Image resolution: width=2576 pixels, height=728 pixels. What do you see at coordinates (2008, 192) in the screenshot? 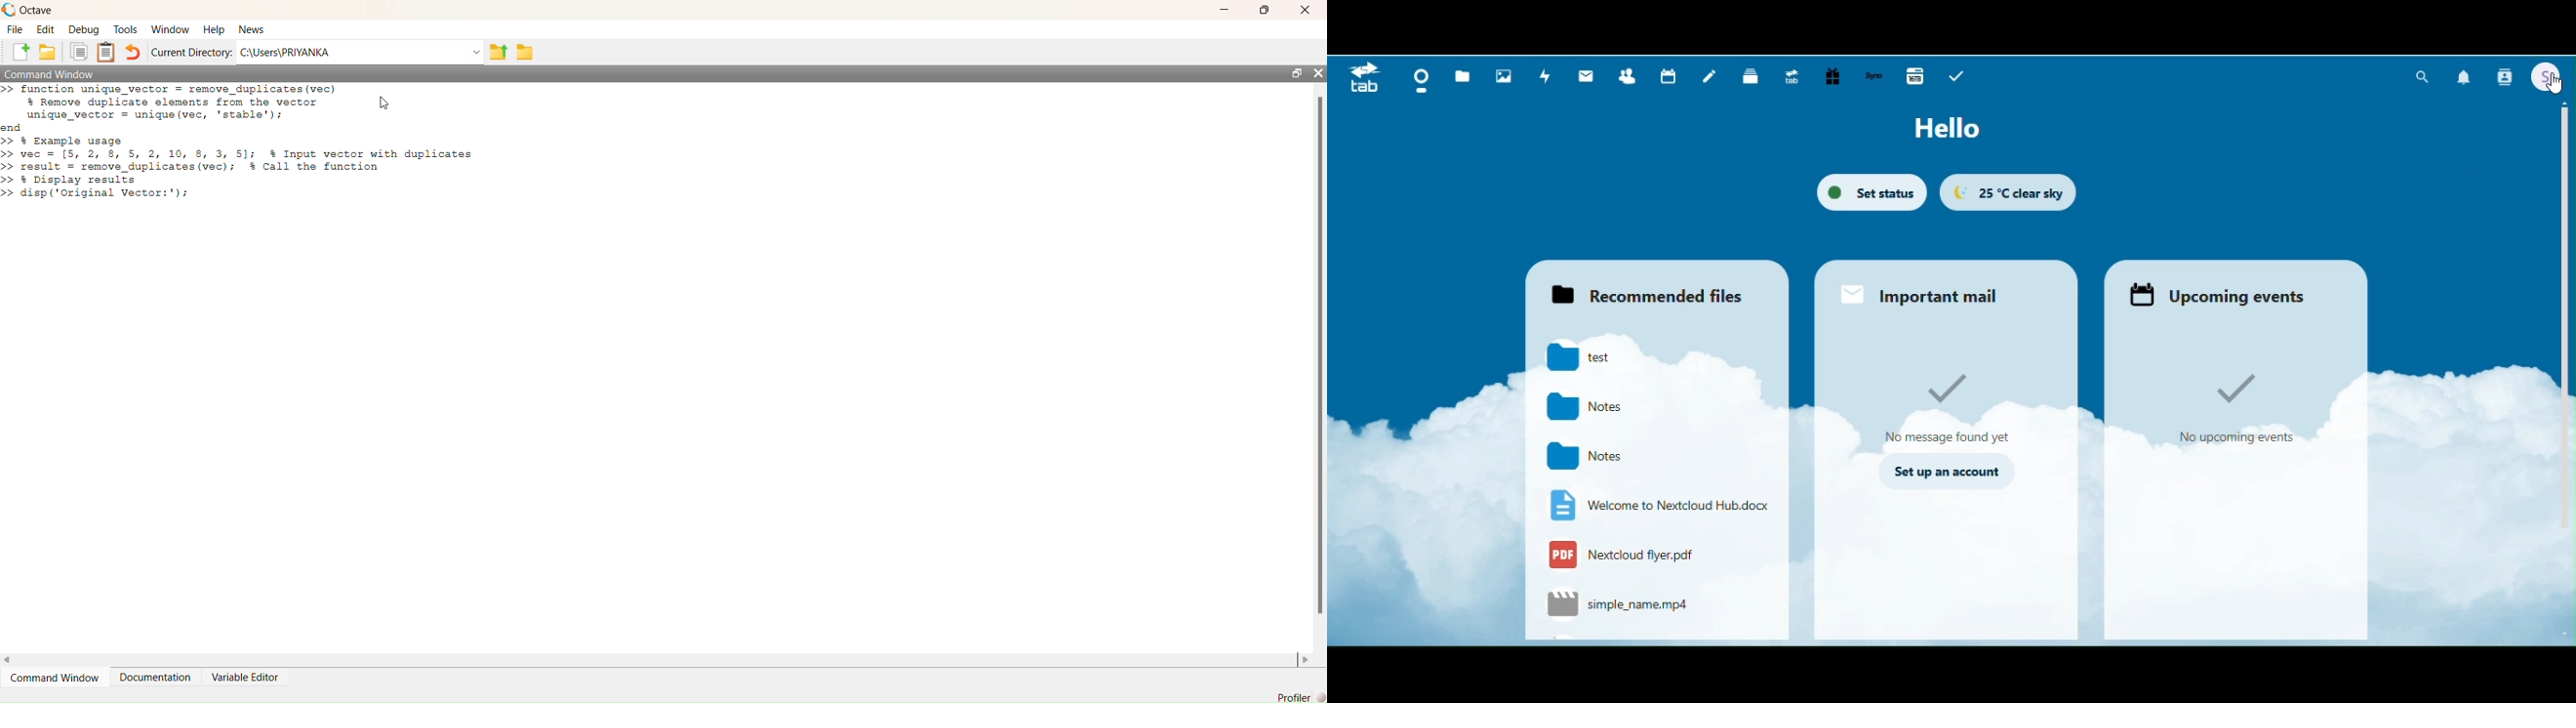
I see `25 °C clear sky` at bounding box center [2008, 192].